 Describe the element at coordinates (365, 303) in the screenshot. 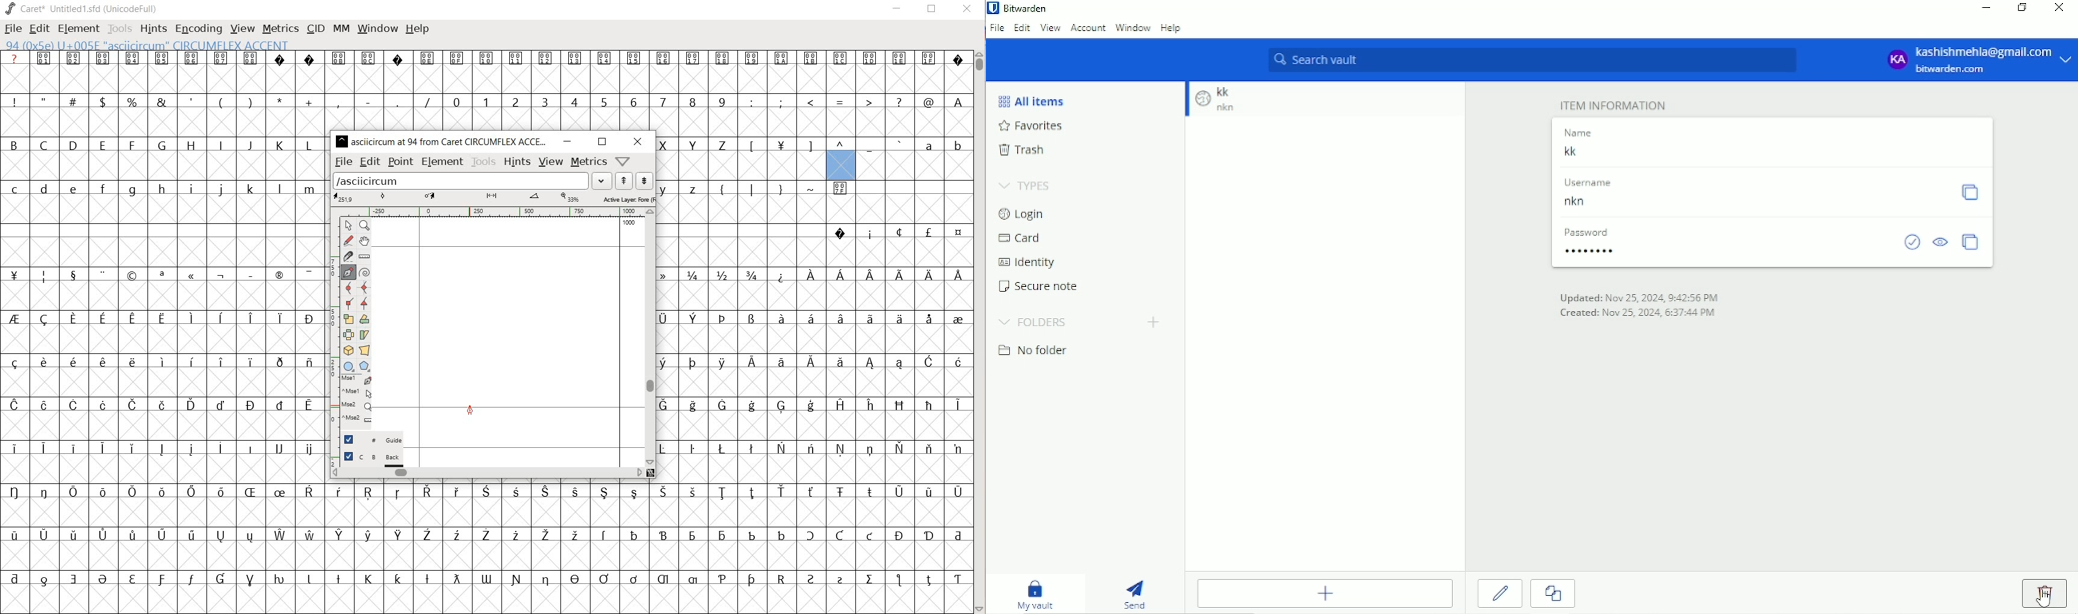

I see `Add a corner point` at that location.